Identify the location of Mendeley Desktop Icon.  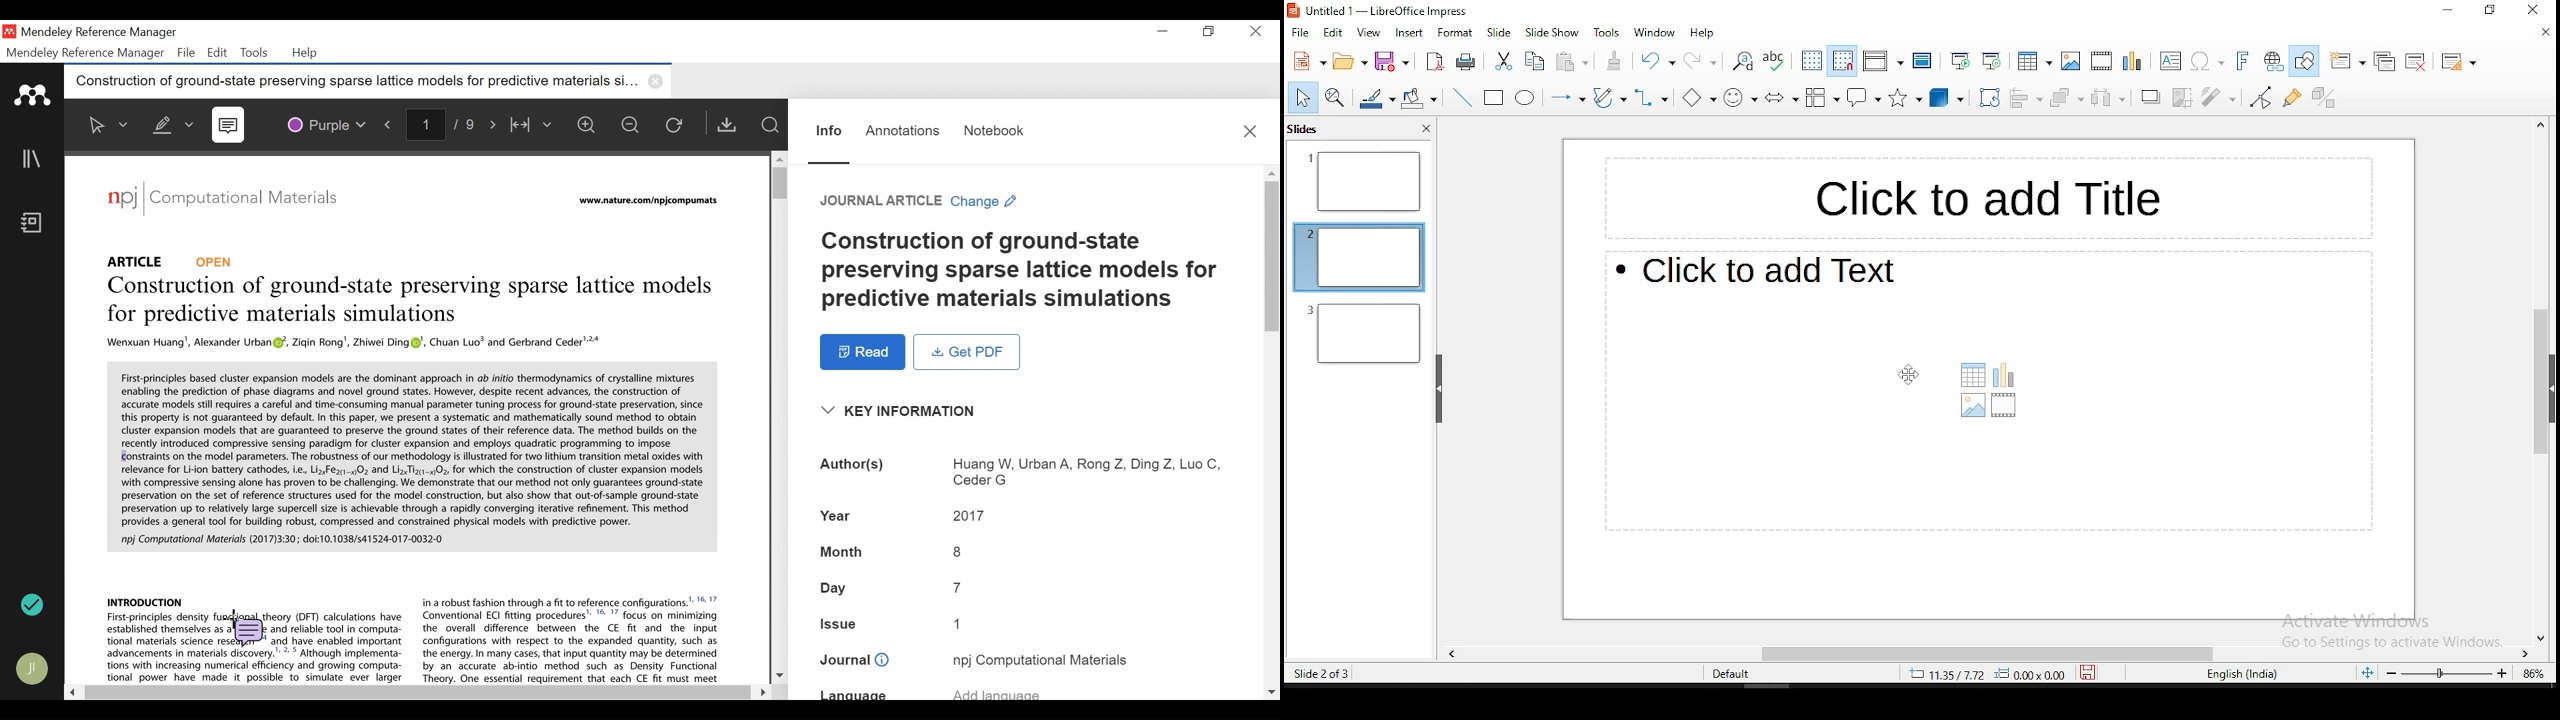
(9, 32).